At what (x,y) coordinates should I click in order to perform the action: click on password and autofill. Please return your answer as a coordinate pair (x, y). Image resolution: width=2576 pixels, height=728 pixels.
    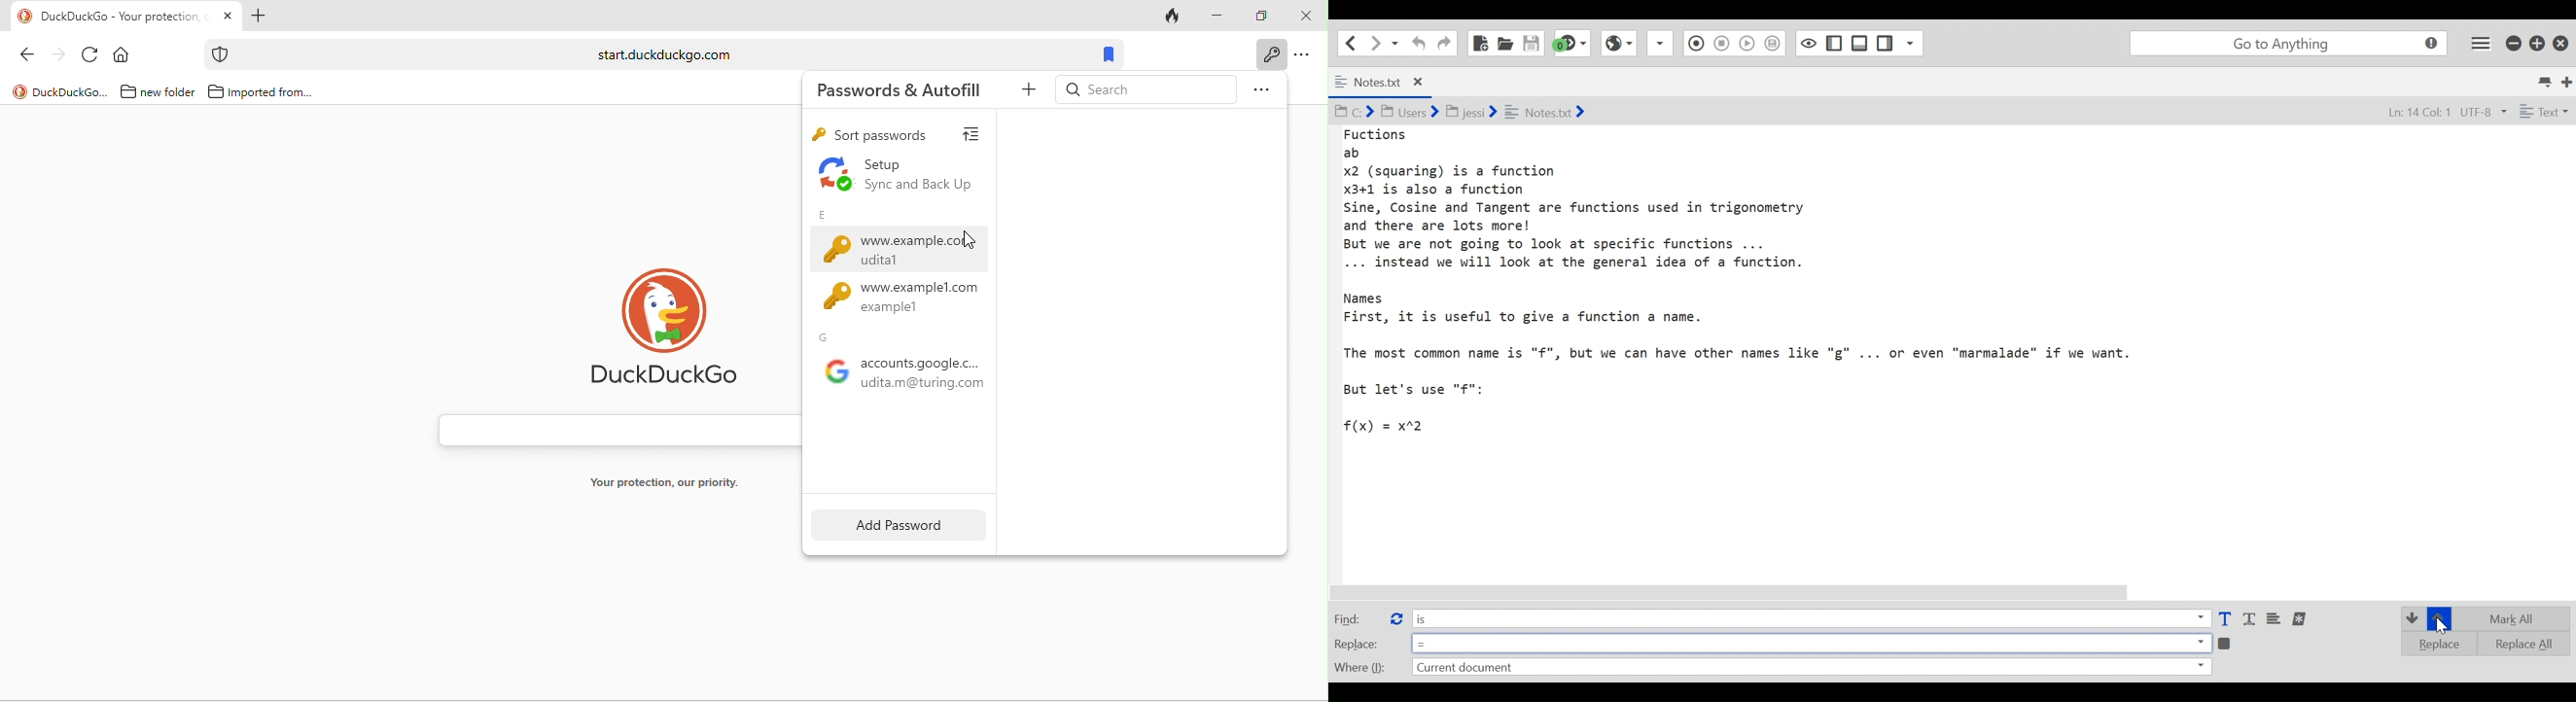
    Looking at the image, I should click on (1269, 54).